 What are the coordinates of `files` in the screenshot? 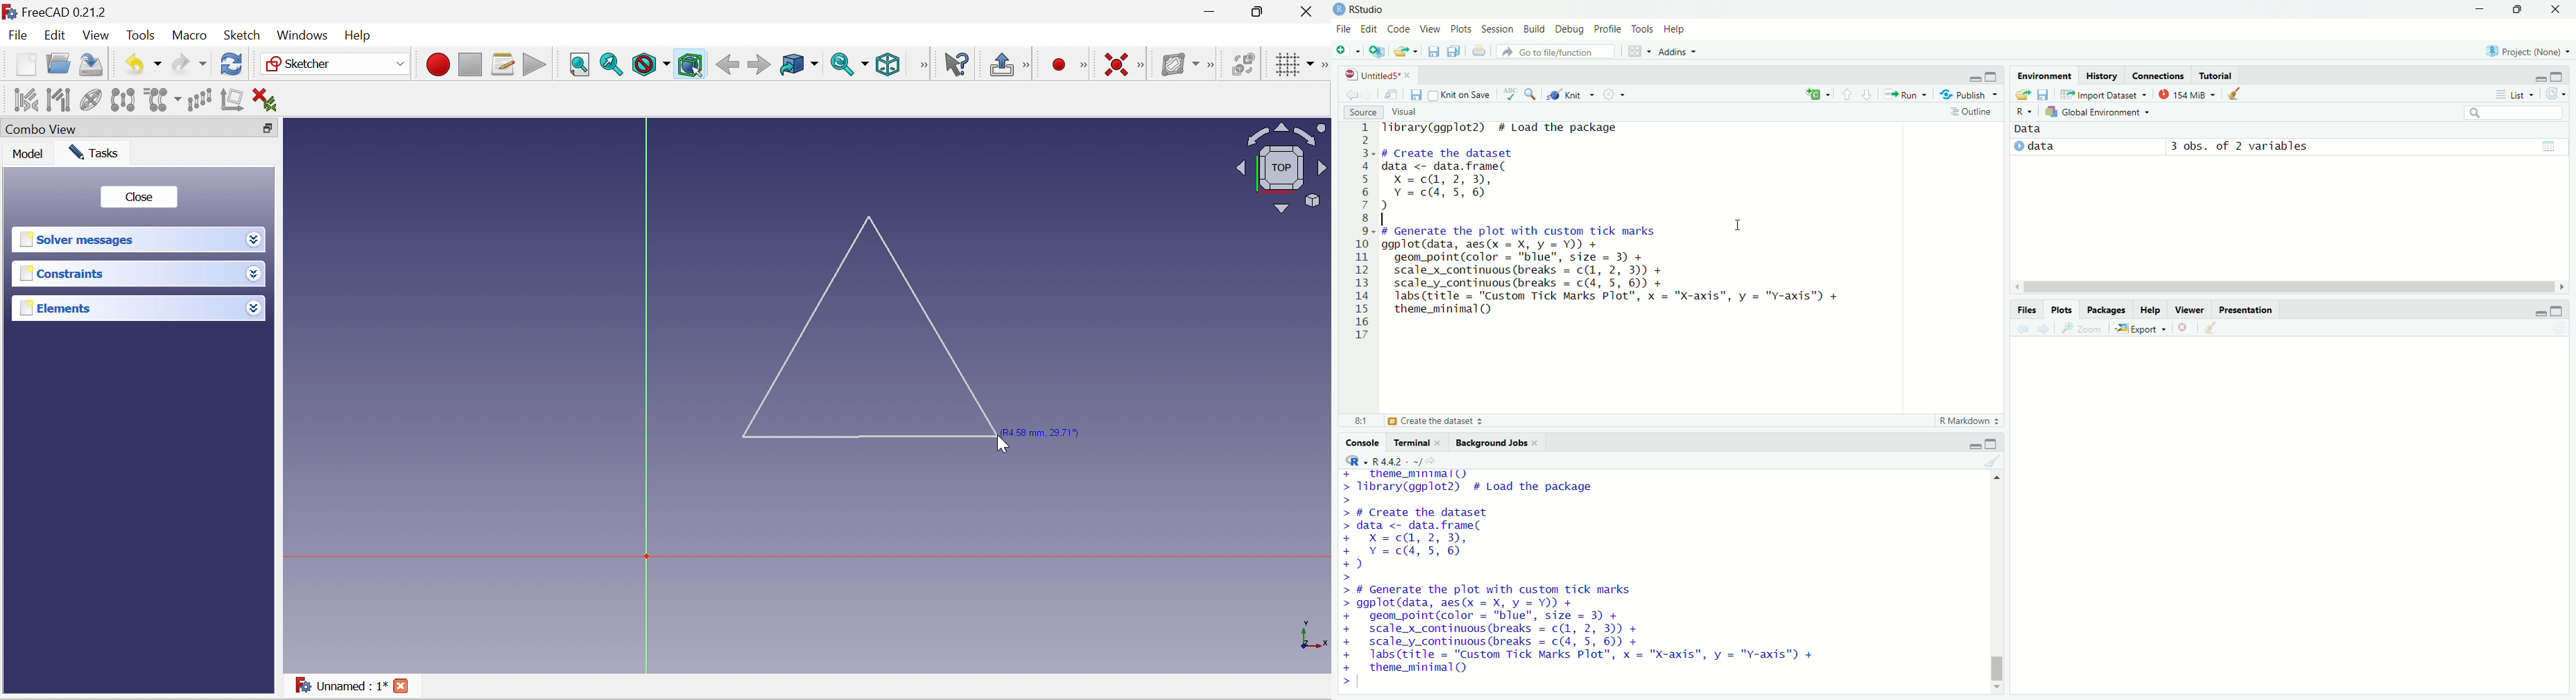 It's located at (2026, 309).